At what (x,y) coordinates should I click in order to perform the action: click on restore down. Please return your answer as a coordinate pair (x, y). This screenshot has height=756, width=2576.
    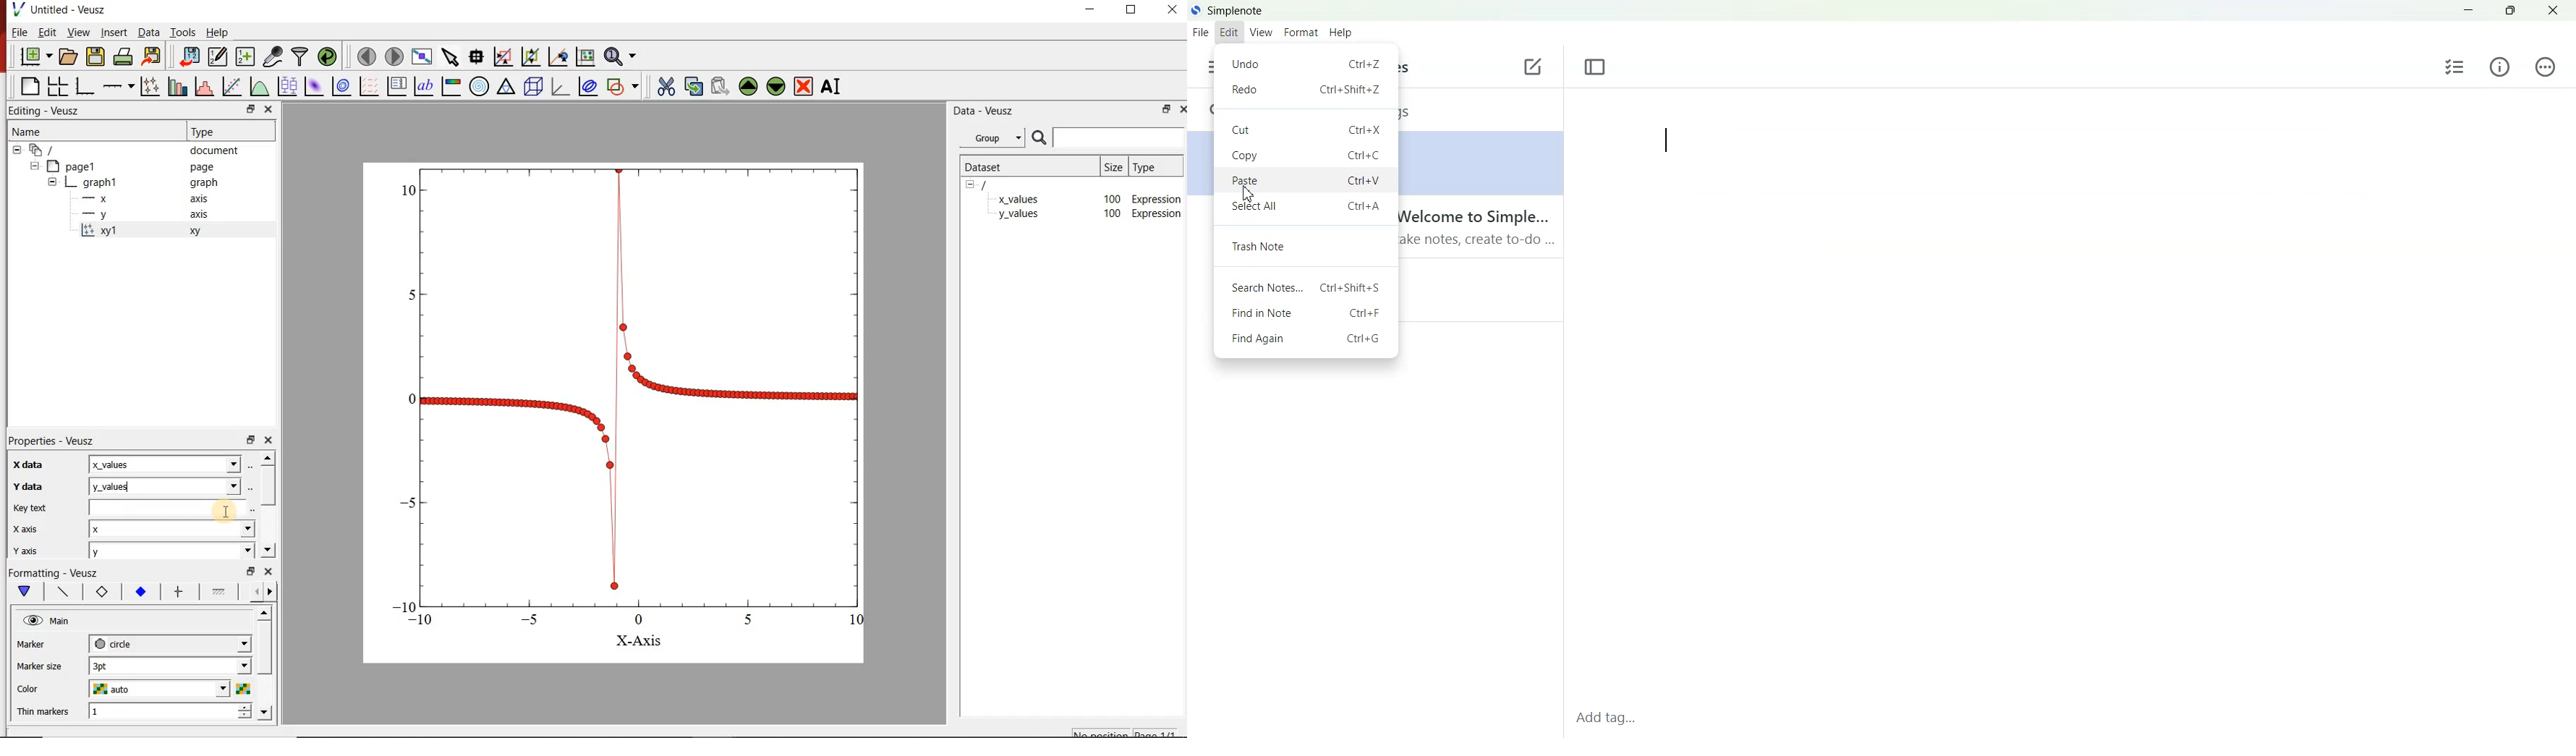
    Looking at the image, I should click on (249, 108).